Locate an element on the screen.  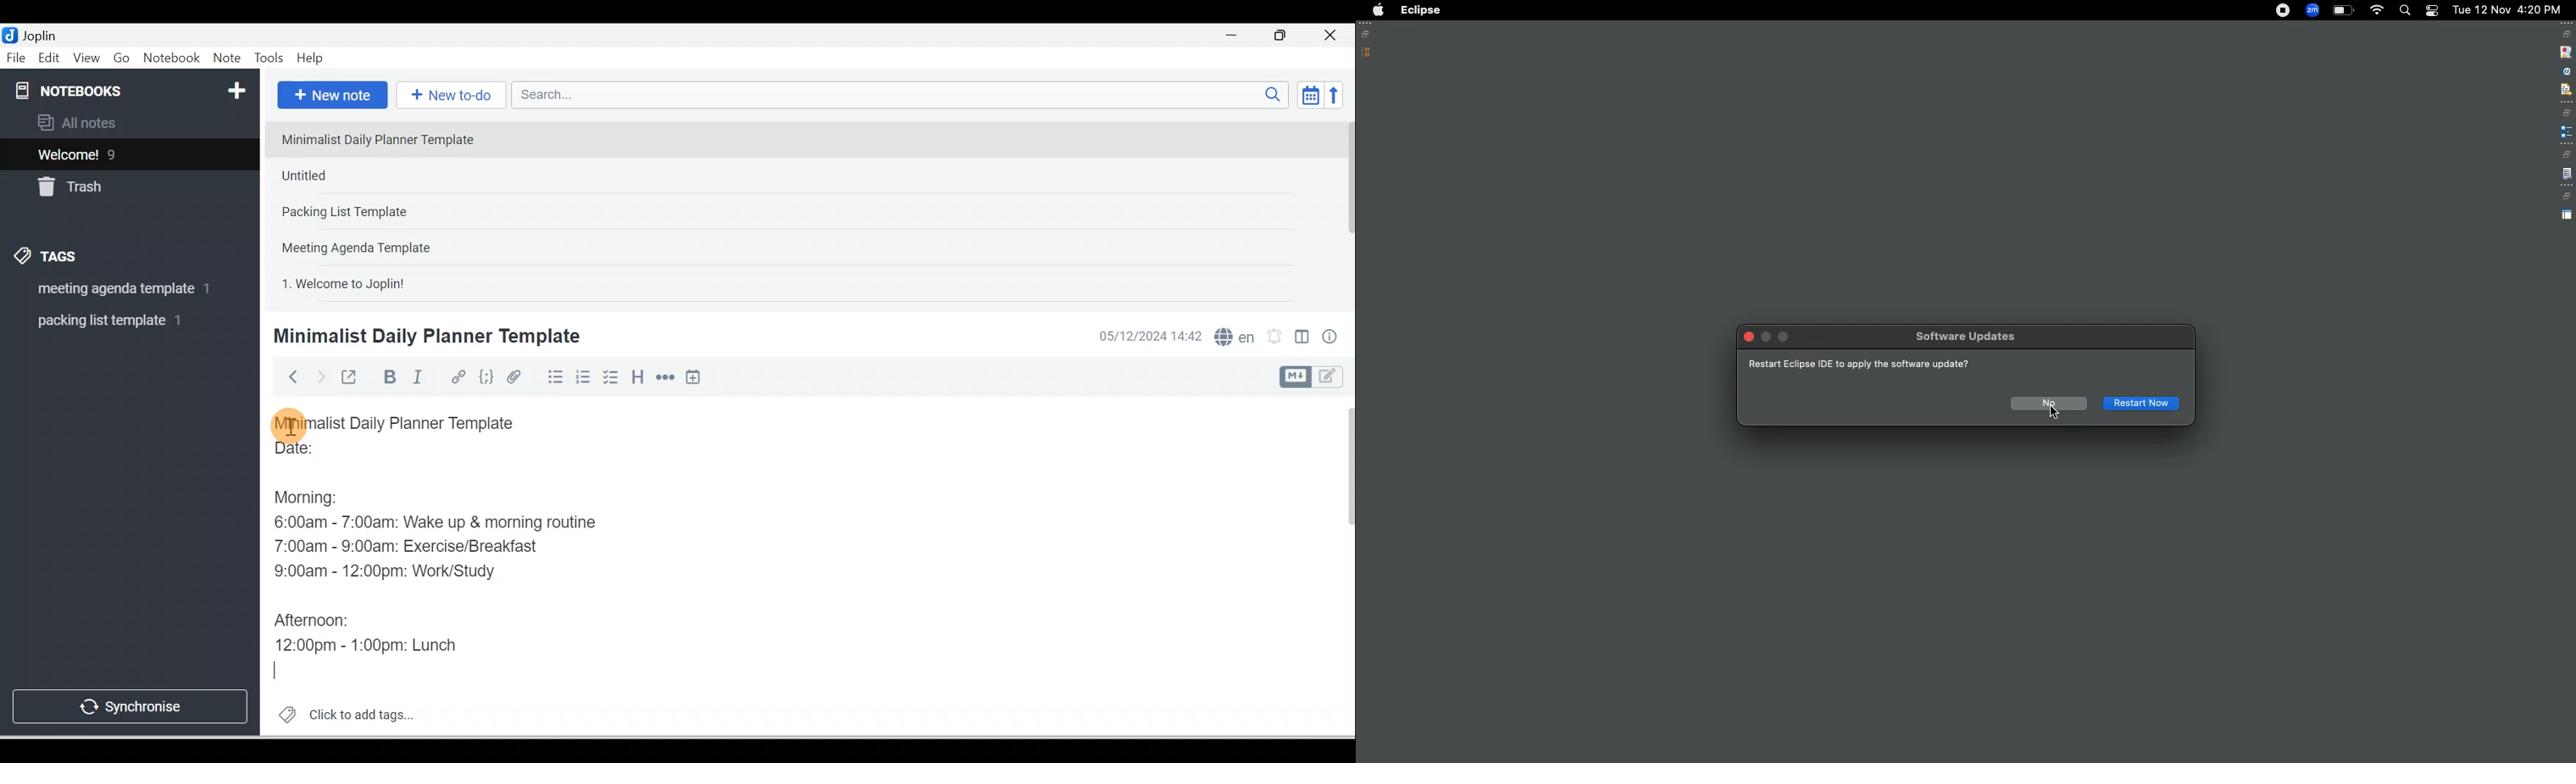
file is located at coordinates (2567, 175).